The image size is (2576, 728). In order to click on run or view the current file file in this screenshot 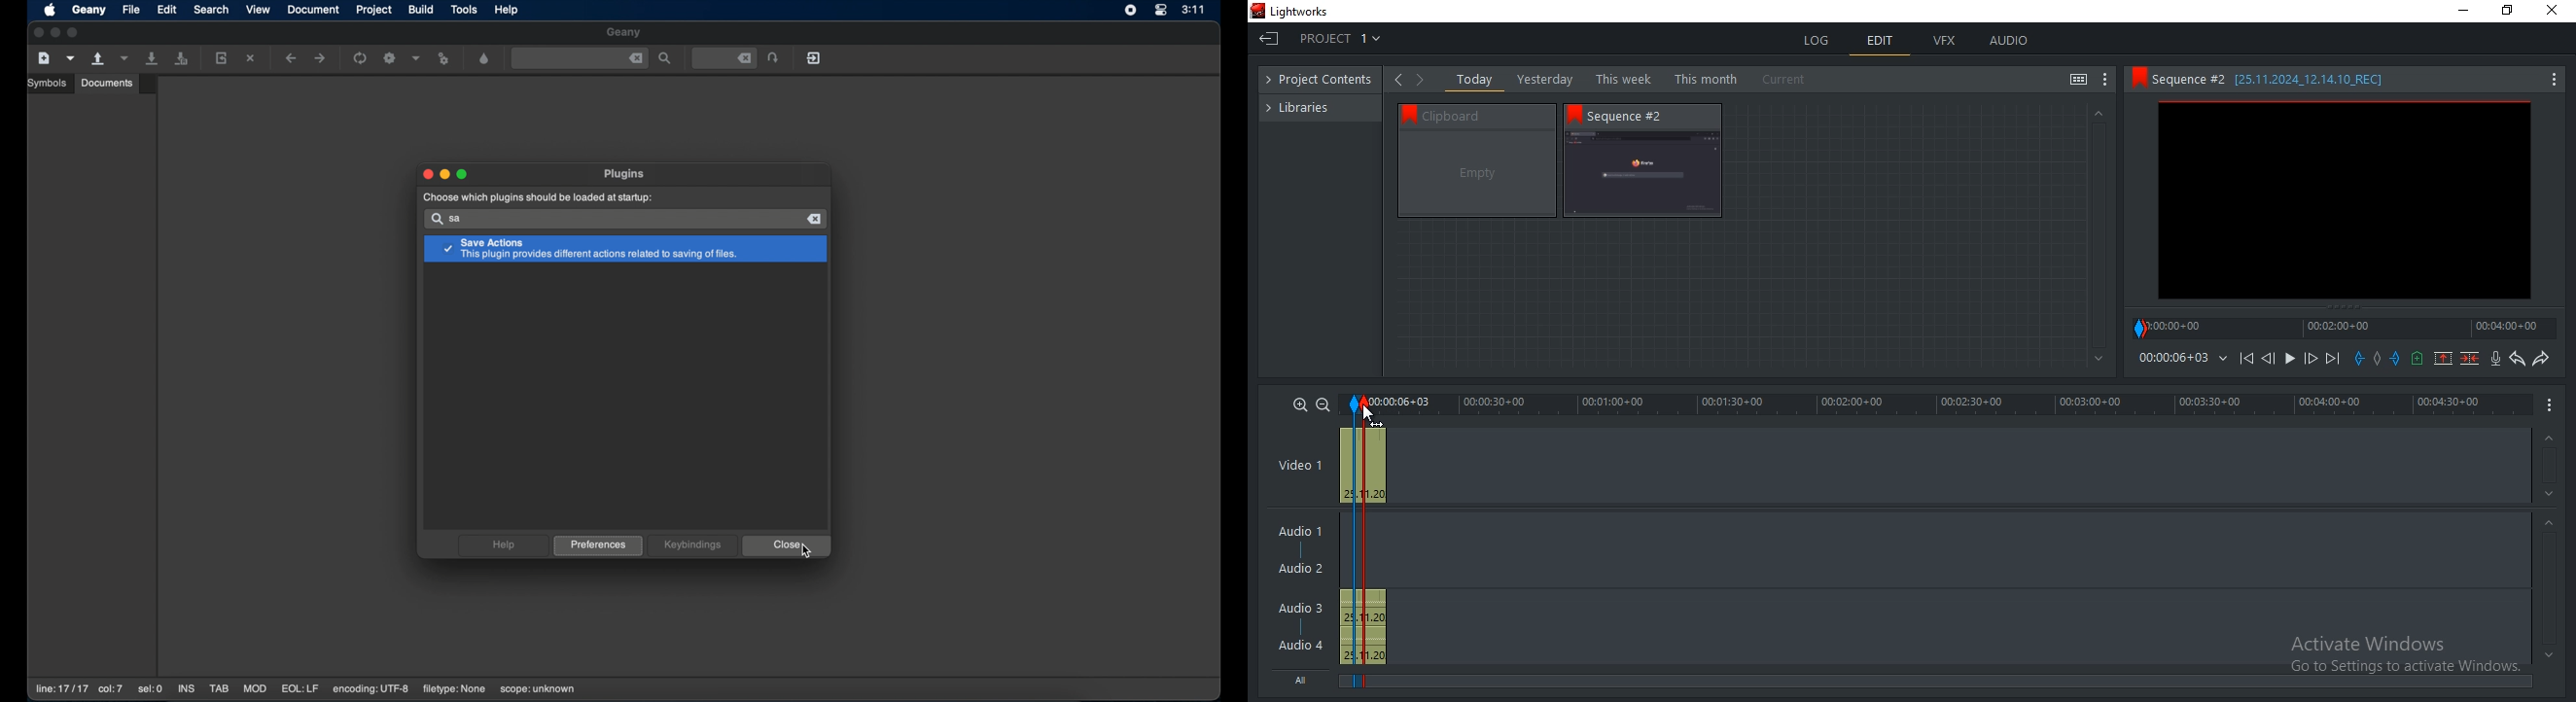, I will do `click(446, 59)`.